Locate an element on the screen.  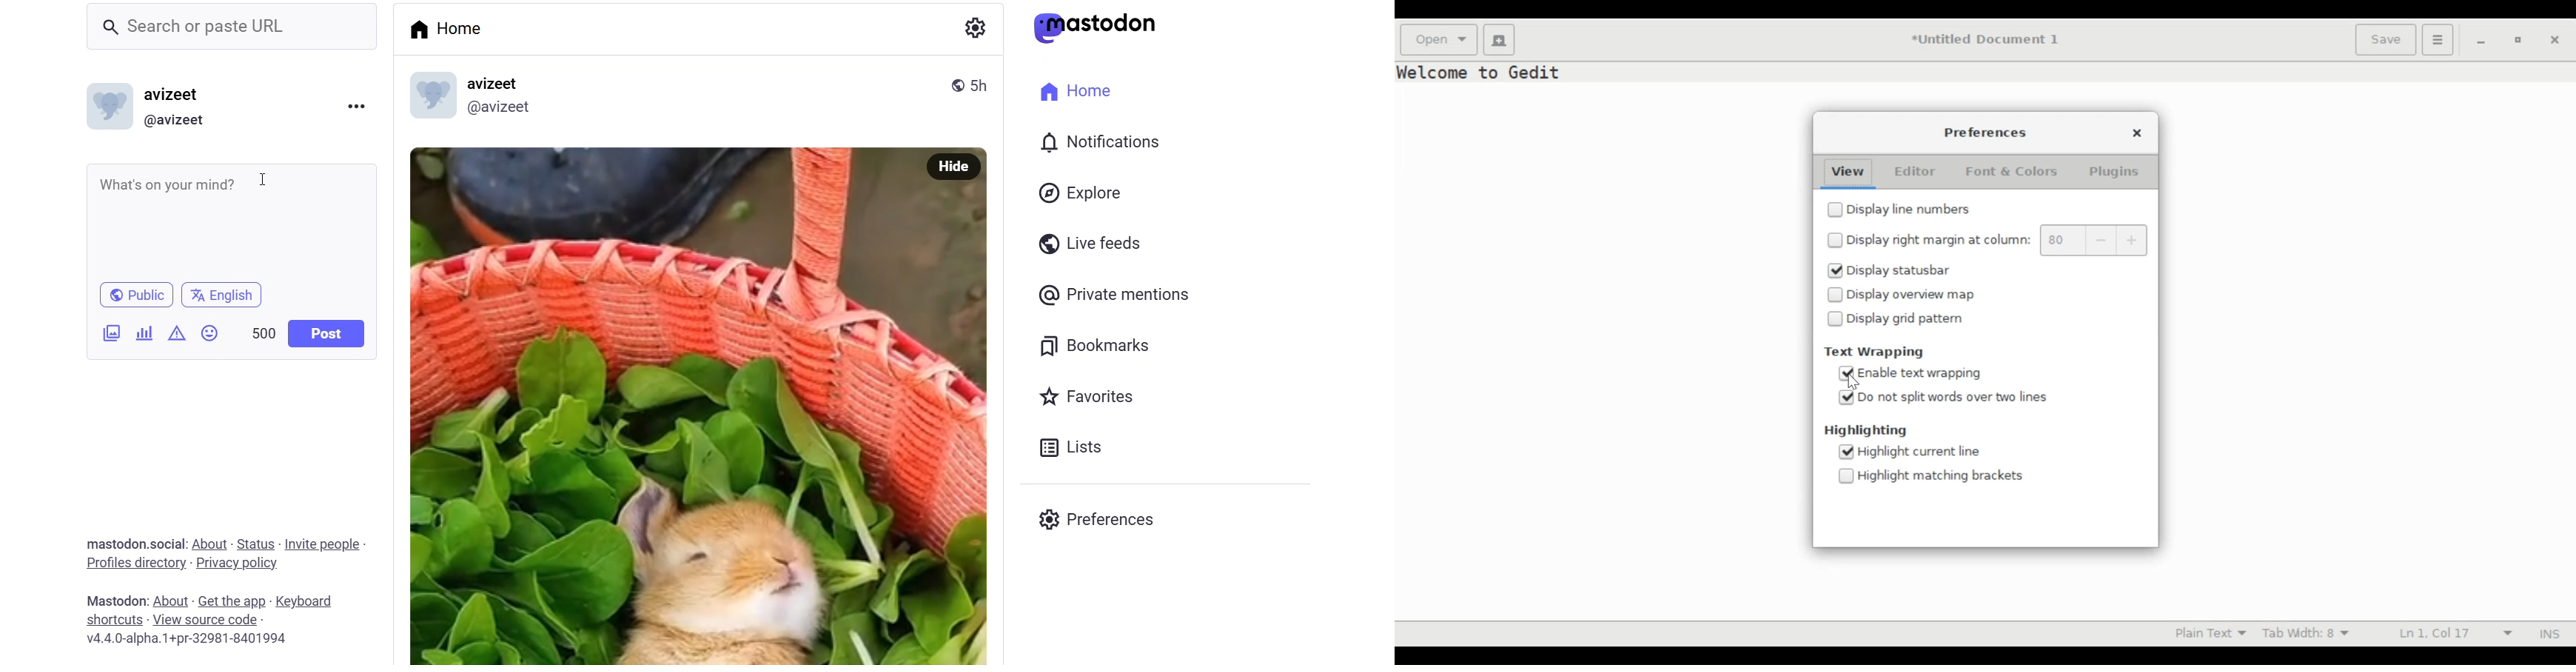
preferences is located at coordinates (1093, 516).